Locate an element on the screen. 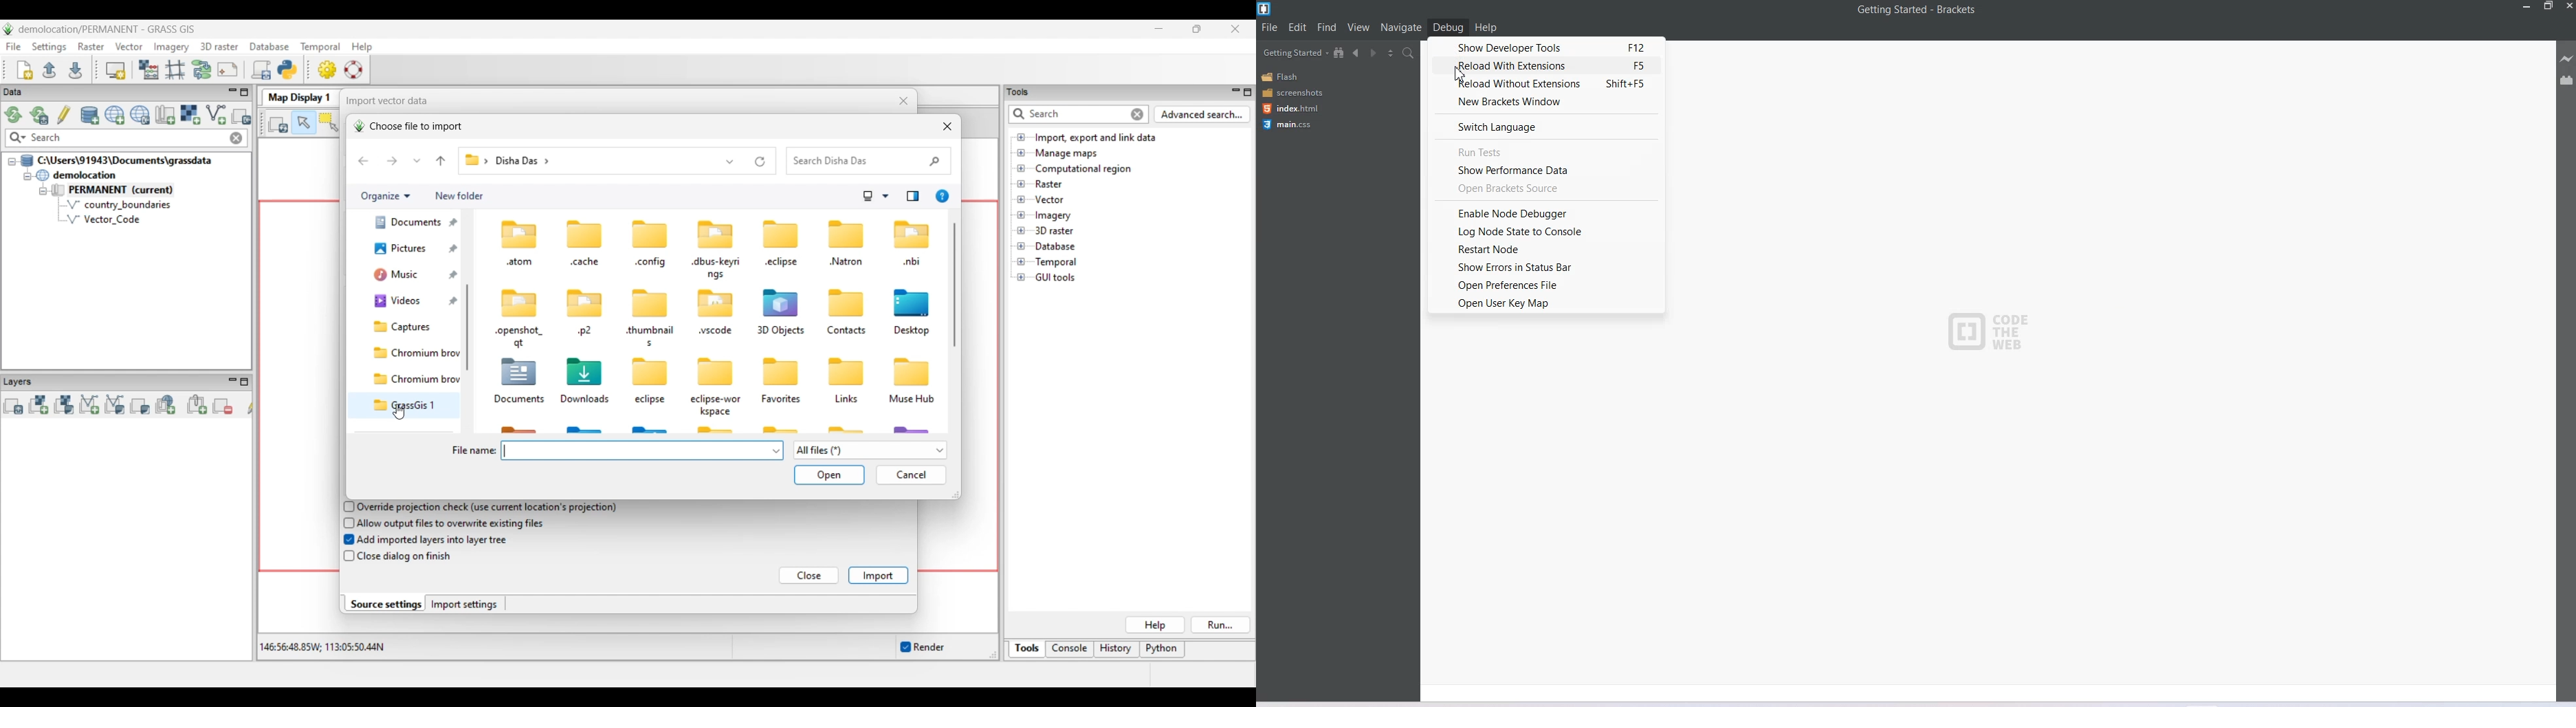 This screenshot has height=728, width=2576. Reload with extensions is located at coordinates (1546, 65).